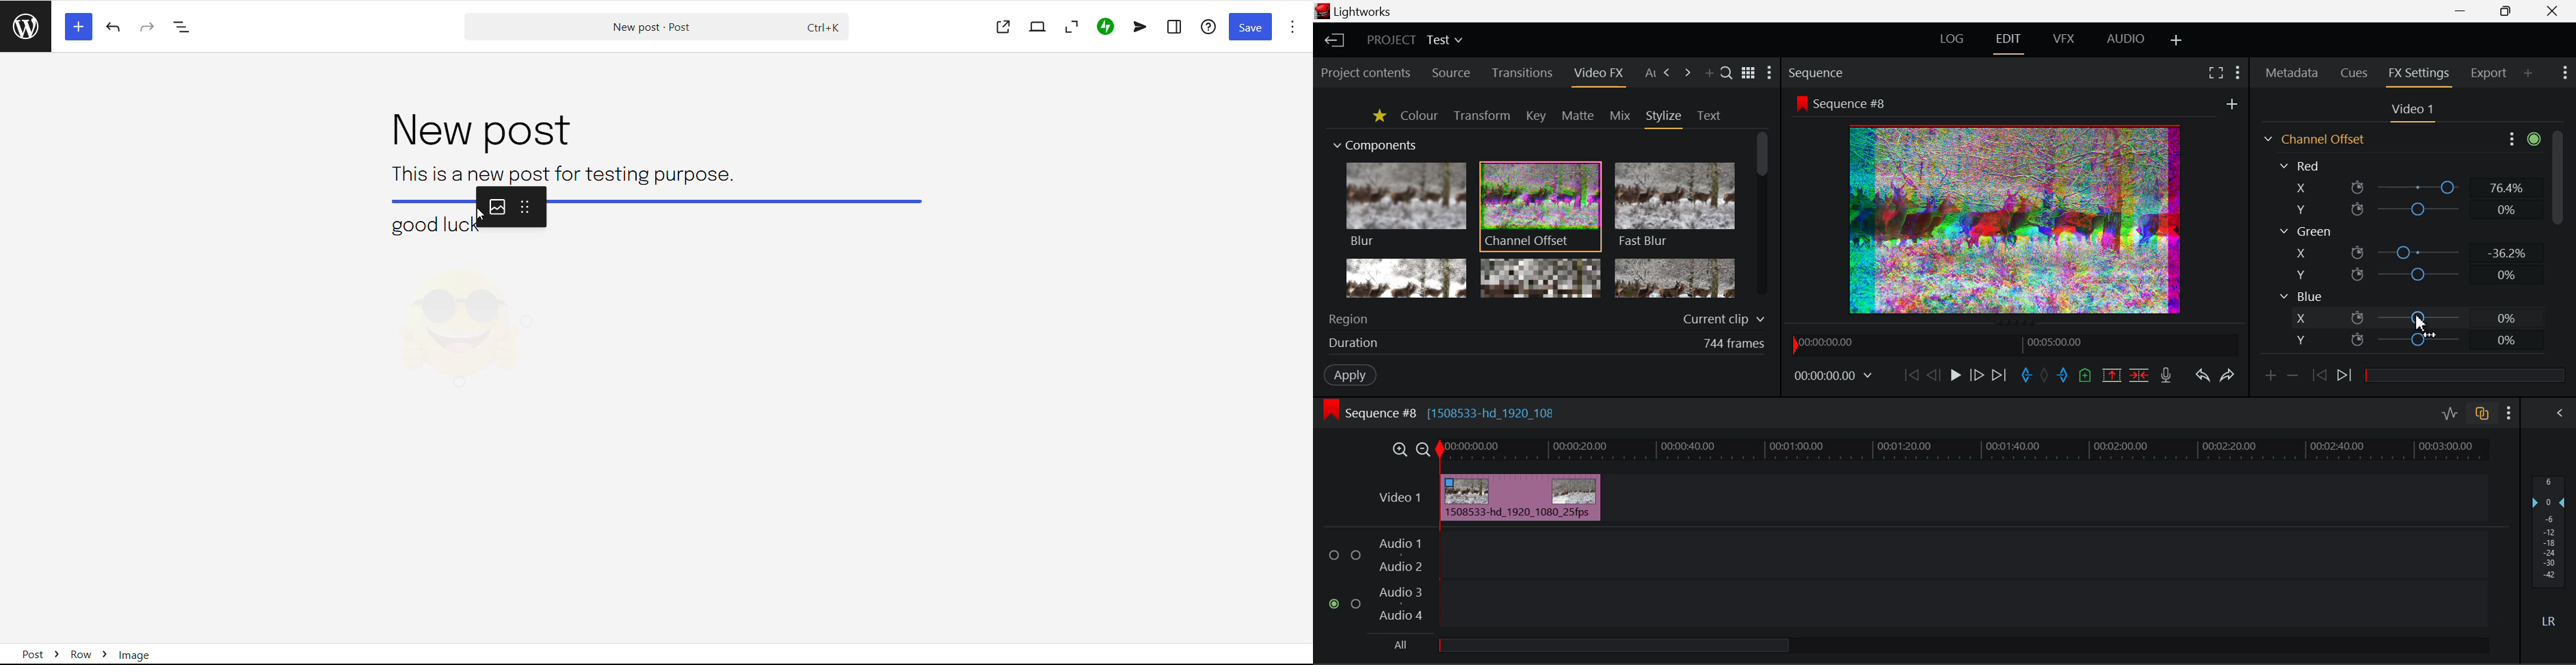 Image resolution: width=2576 pixels, height=672 pixels. I want to click on Back to Homepage, so click(1333, 41).